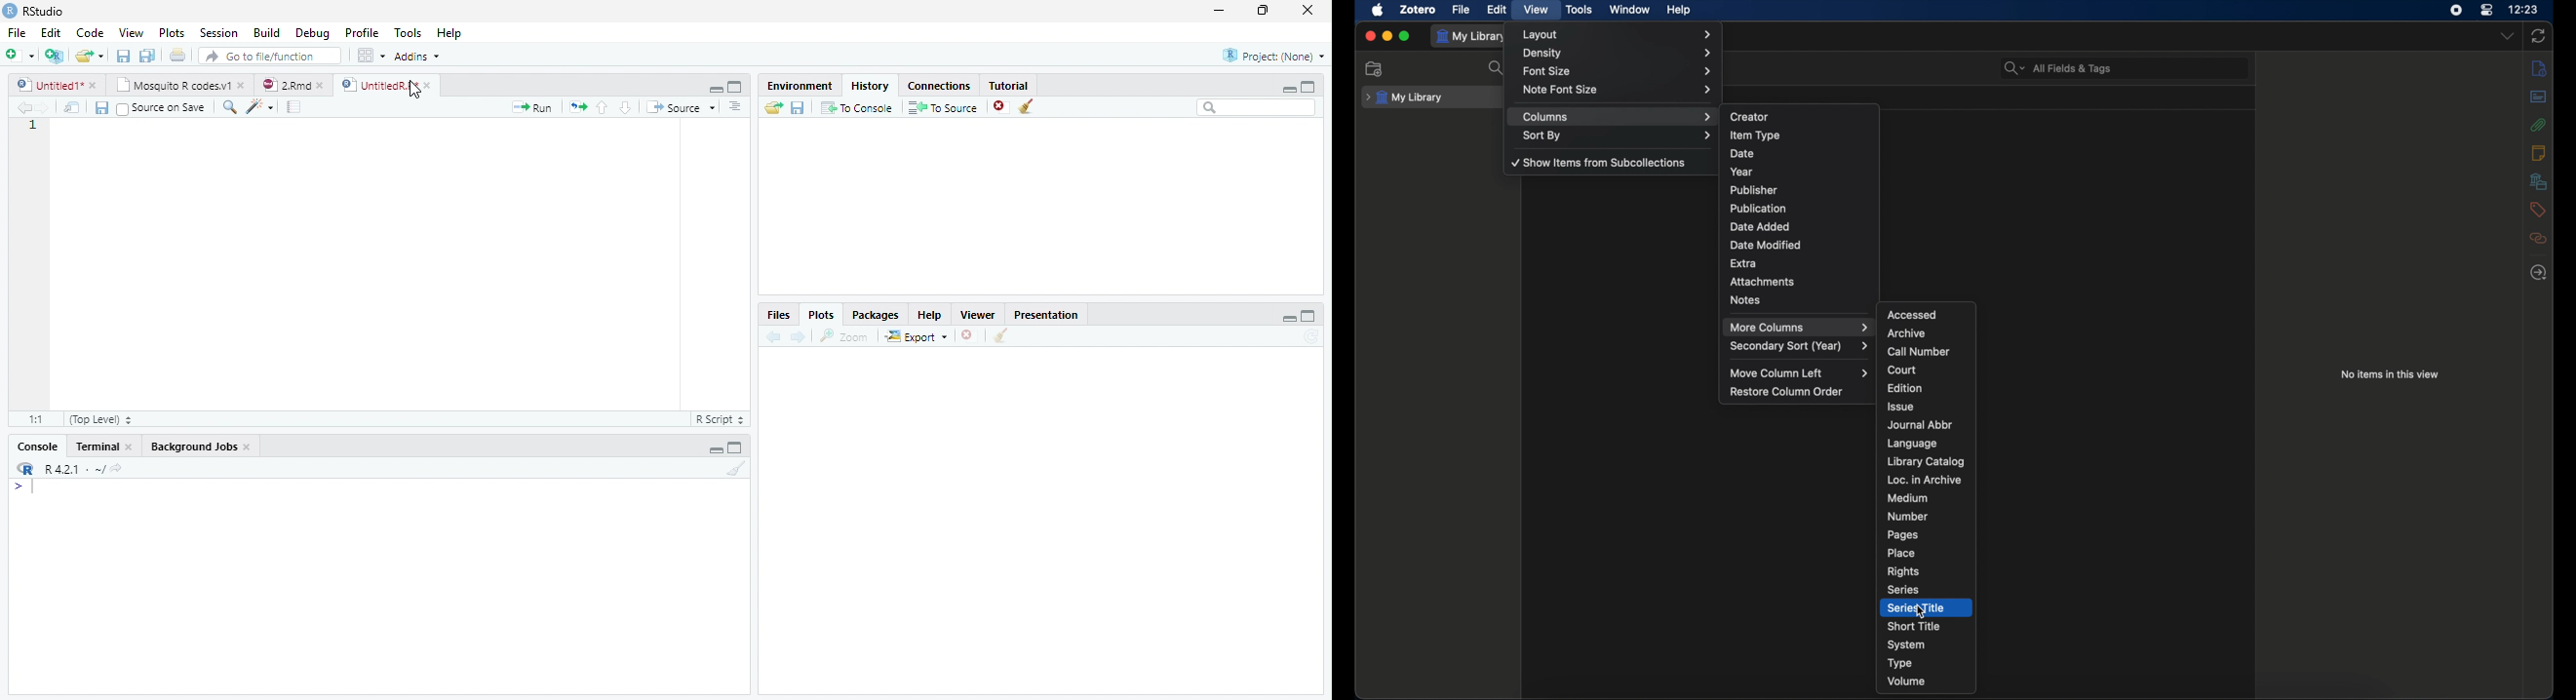  Describe the element at coordinates (683, 108) in the screenshot. I see `Source` at that location.